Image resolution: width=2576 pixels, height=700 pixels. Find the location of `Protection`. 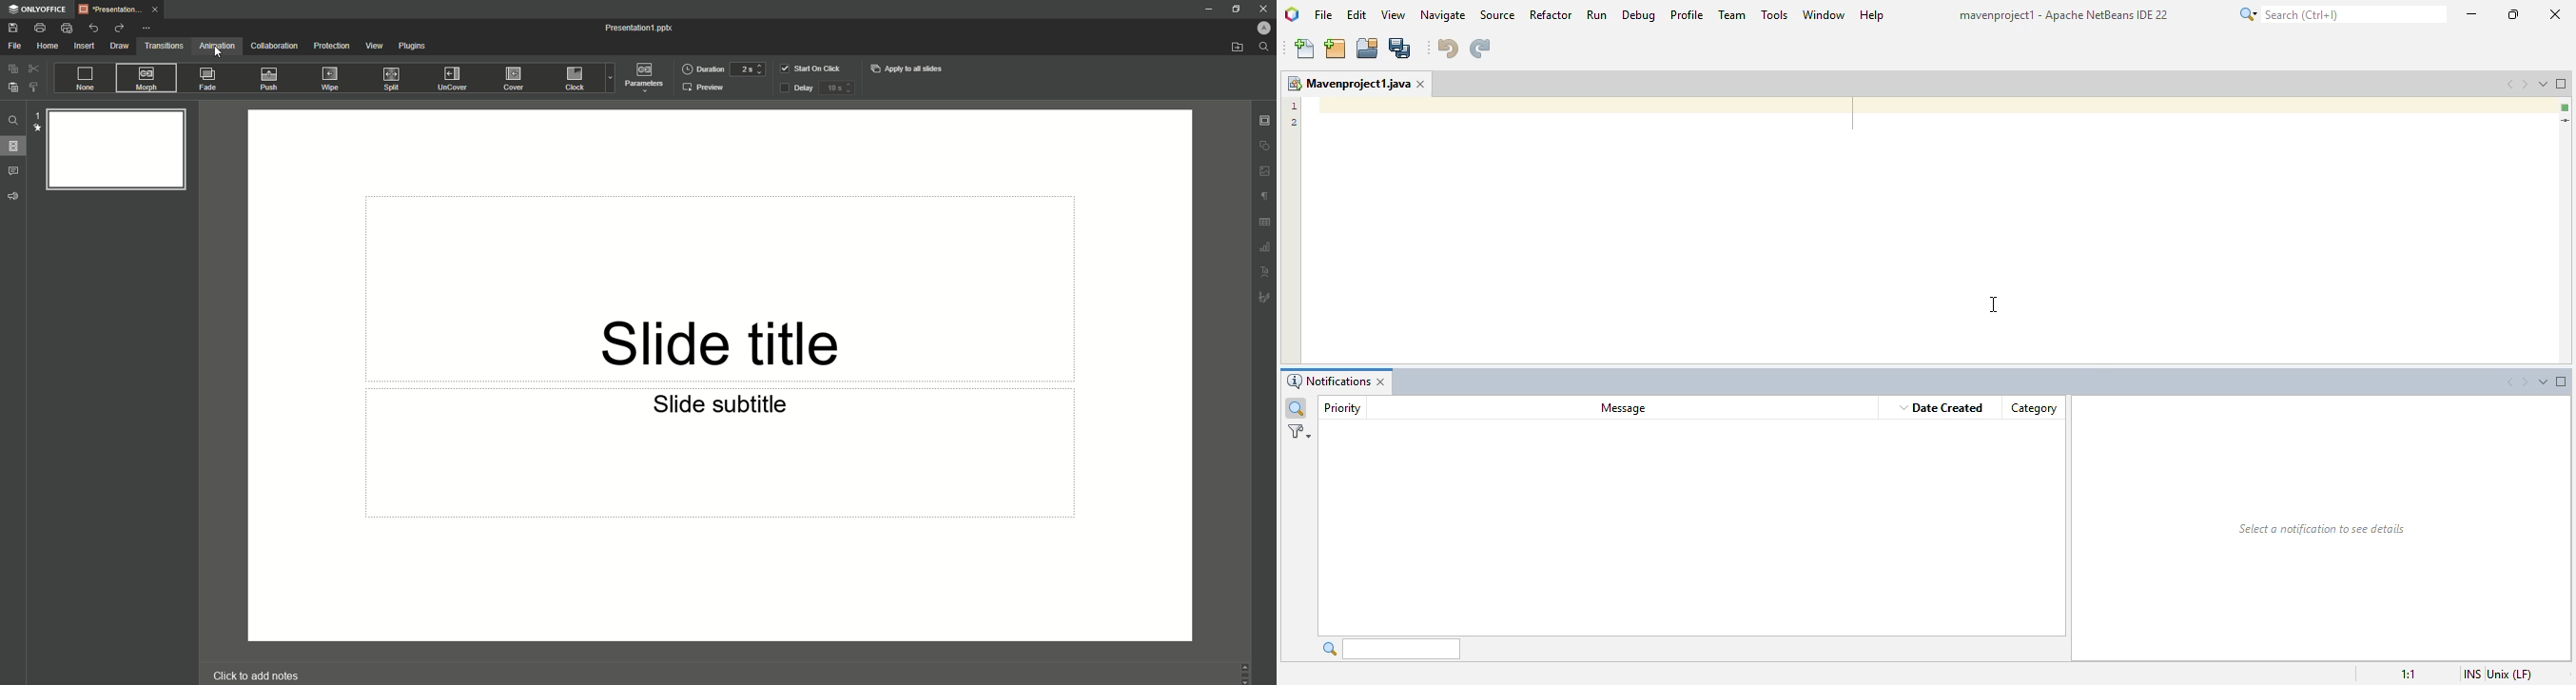

Protection is located at coordinates (331, 47).